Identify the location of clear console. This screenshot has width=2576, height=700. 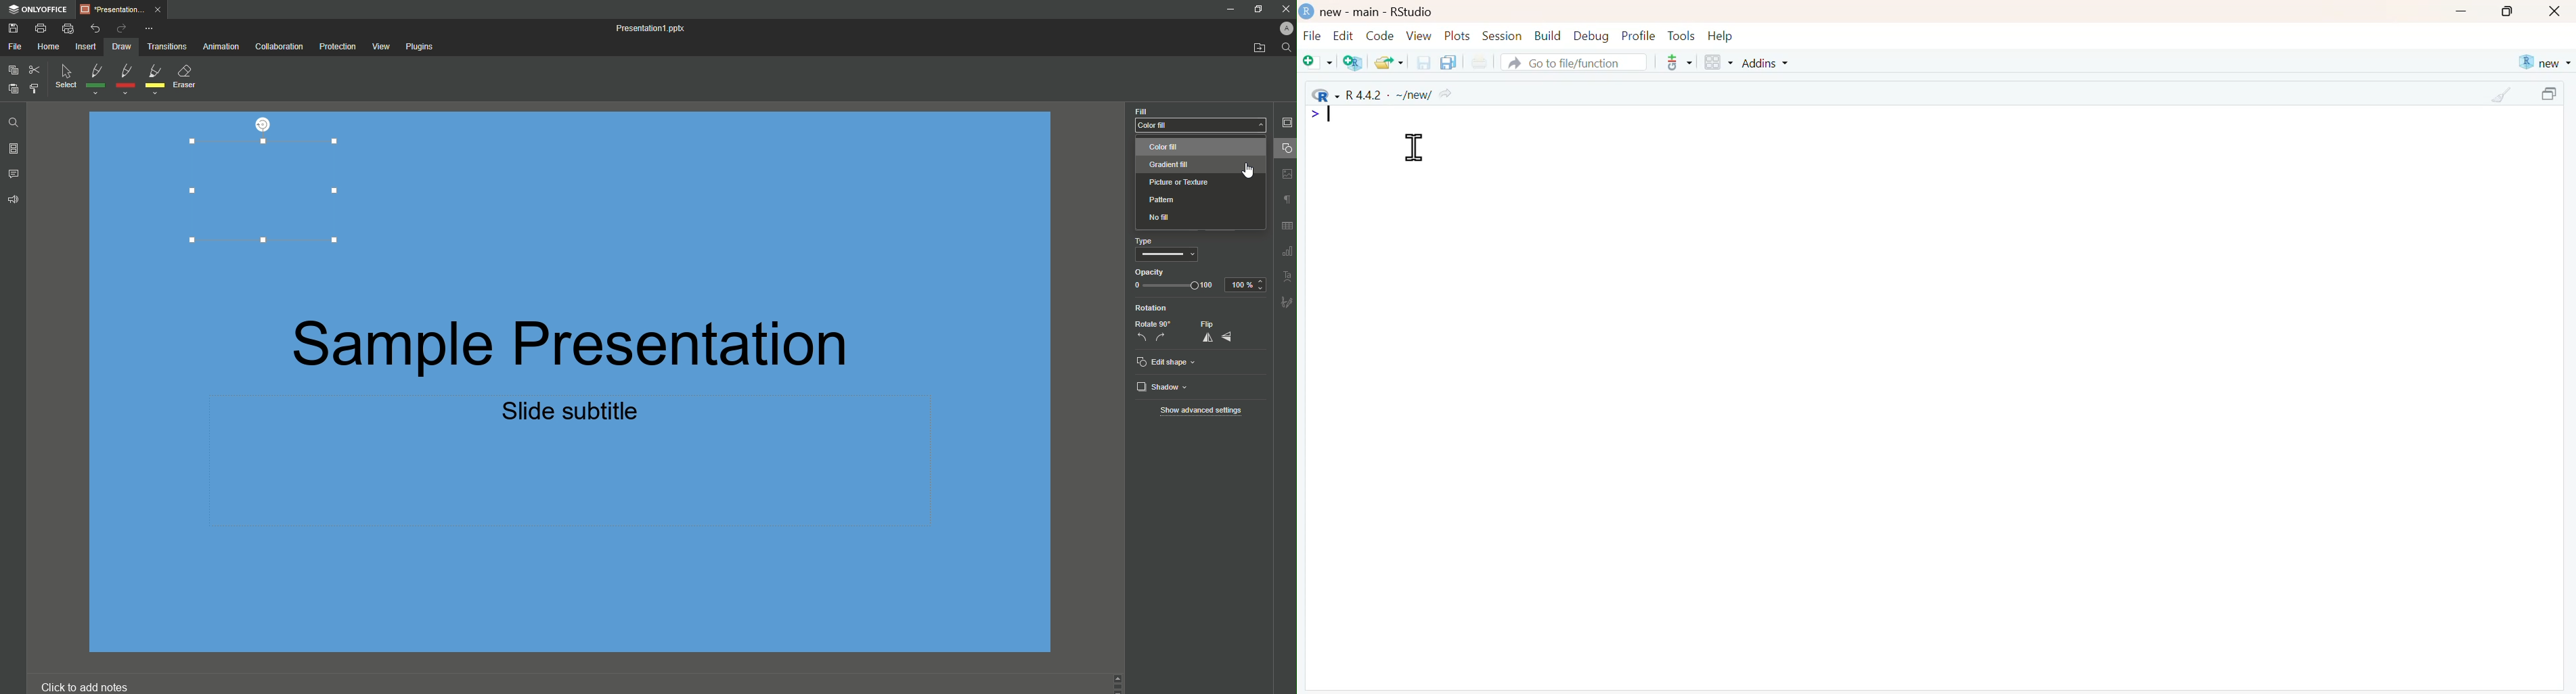
(2503, 95).